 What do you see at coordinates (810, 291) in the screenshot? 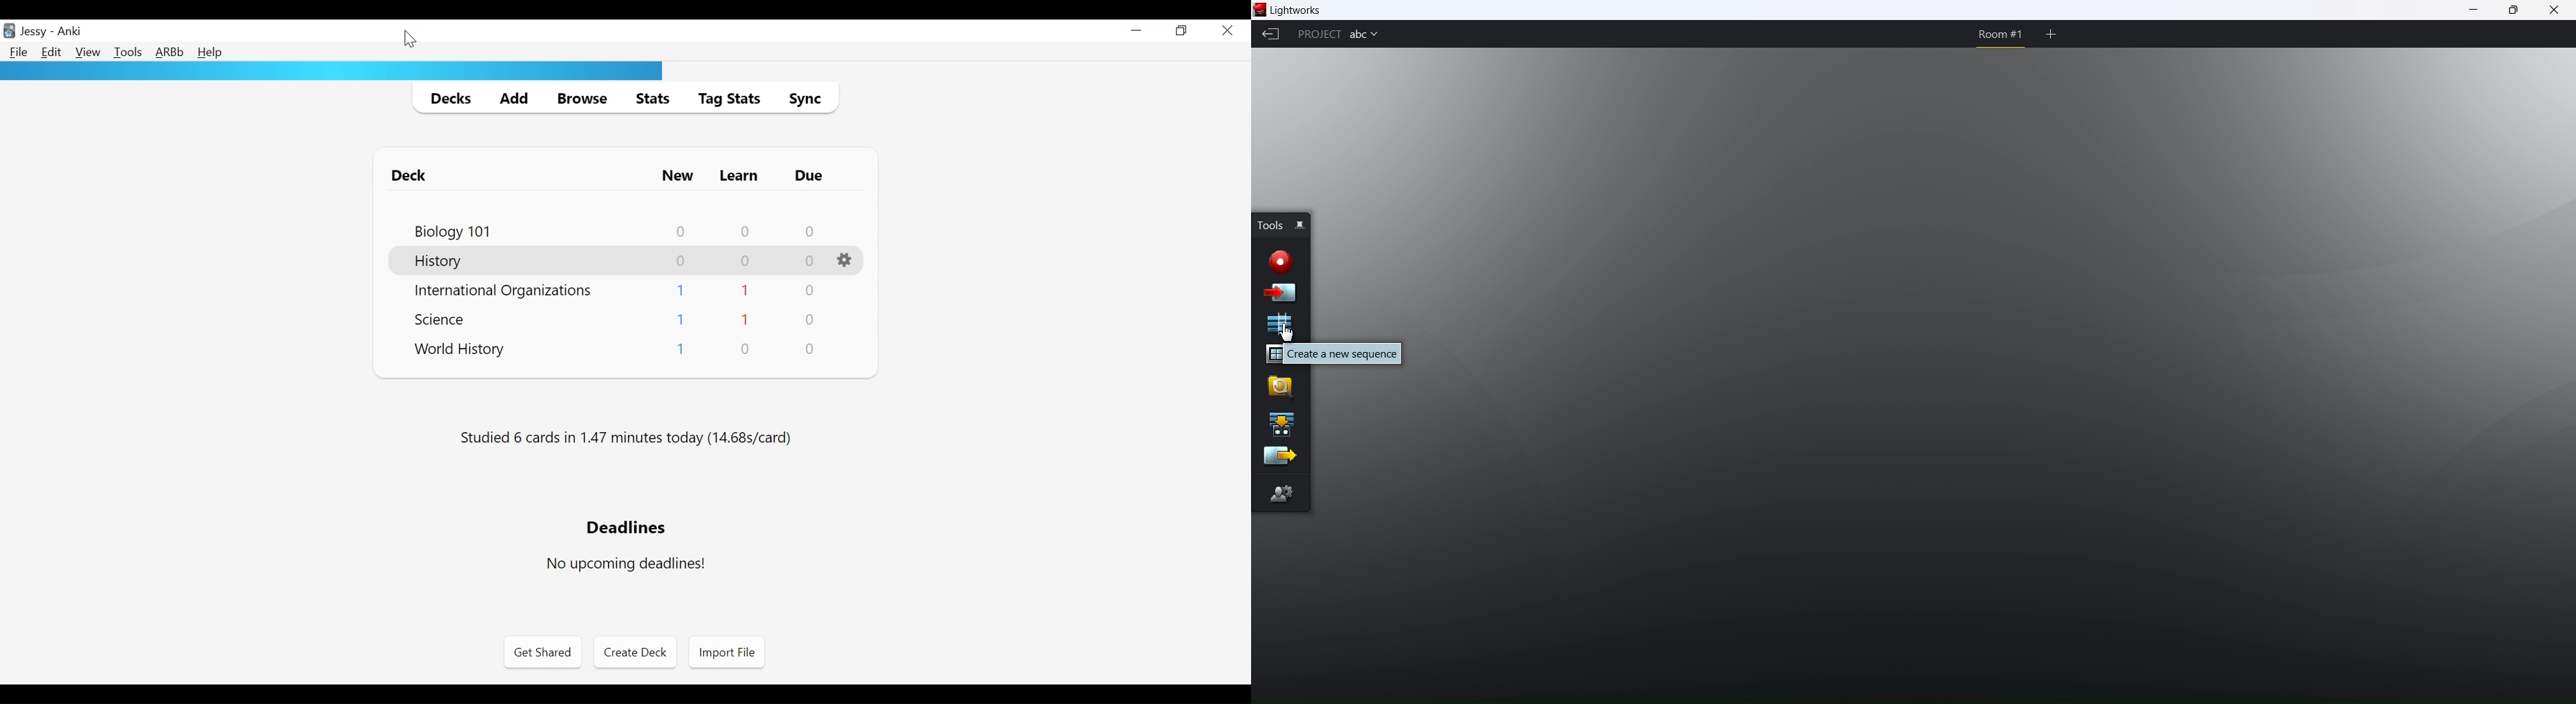
I see `Due Card Count` at bounding box center [810, 291].